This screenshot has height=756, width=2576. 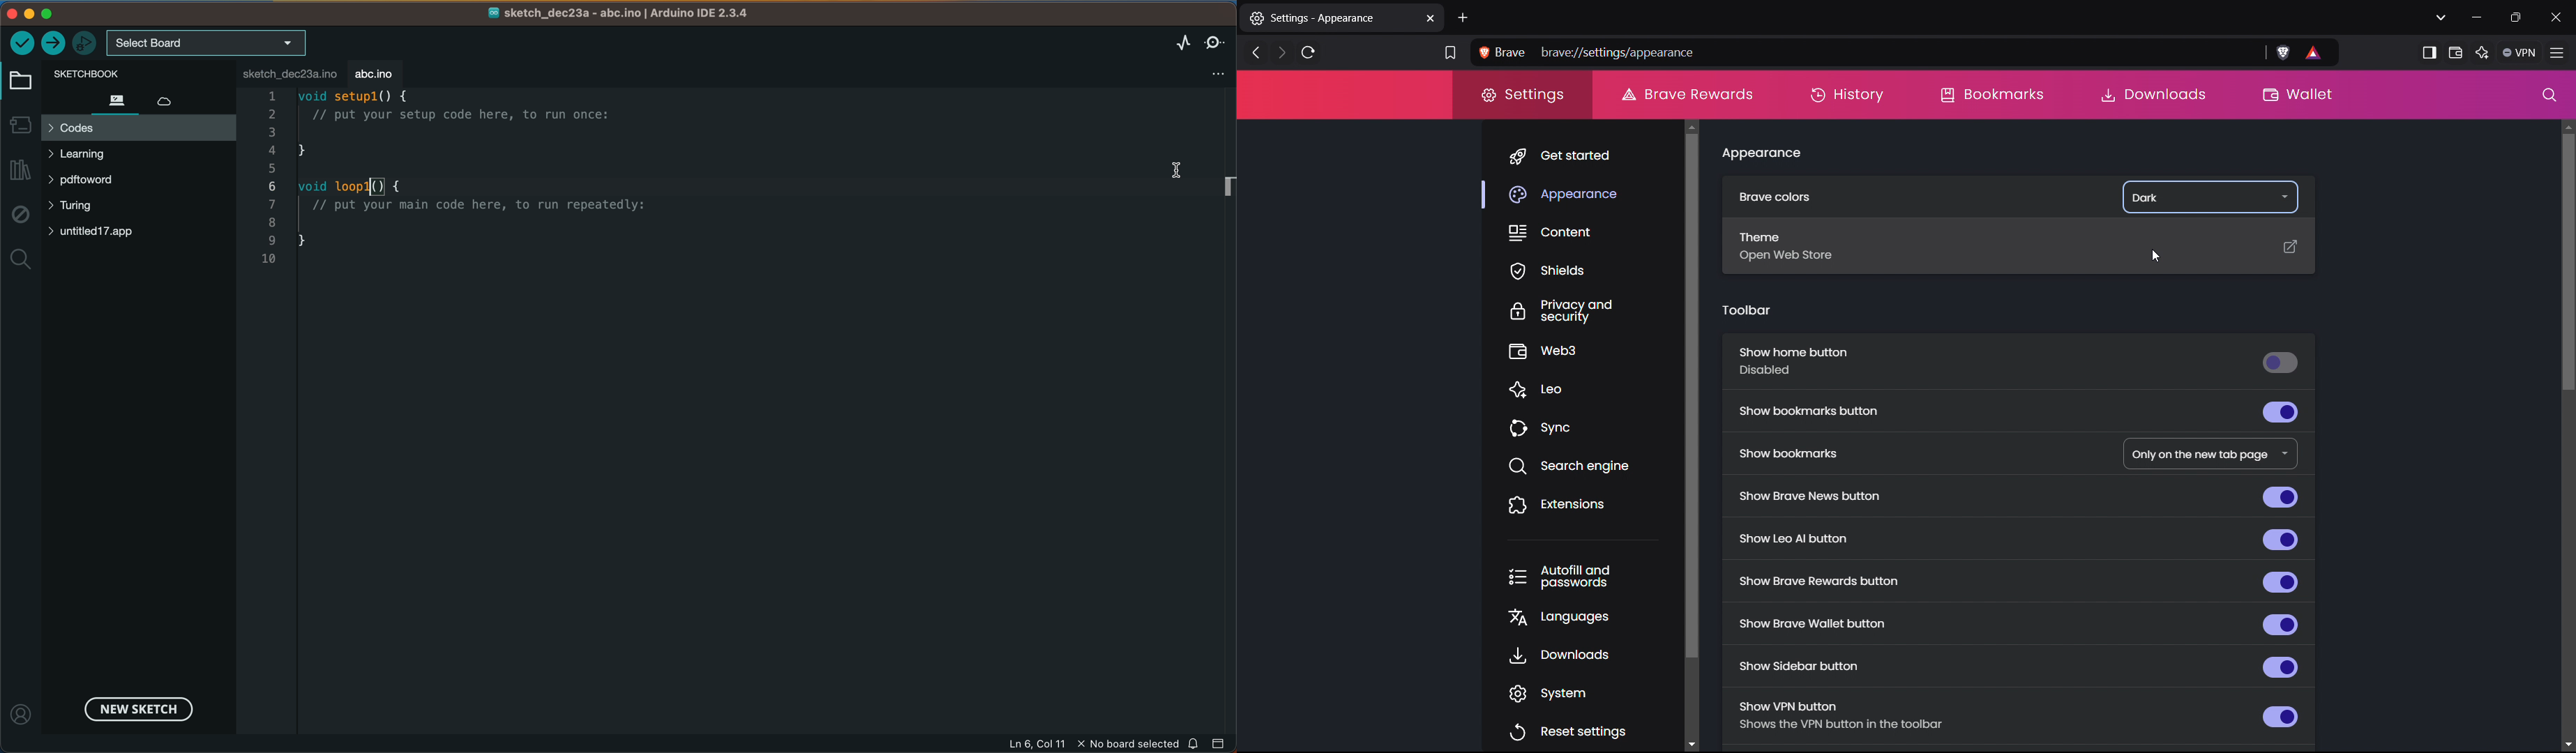 I want to click on profile, so click(x=20, y=715).